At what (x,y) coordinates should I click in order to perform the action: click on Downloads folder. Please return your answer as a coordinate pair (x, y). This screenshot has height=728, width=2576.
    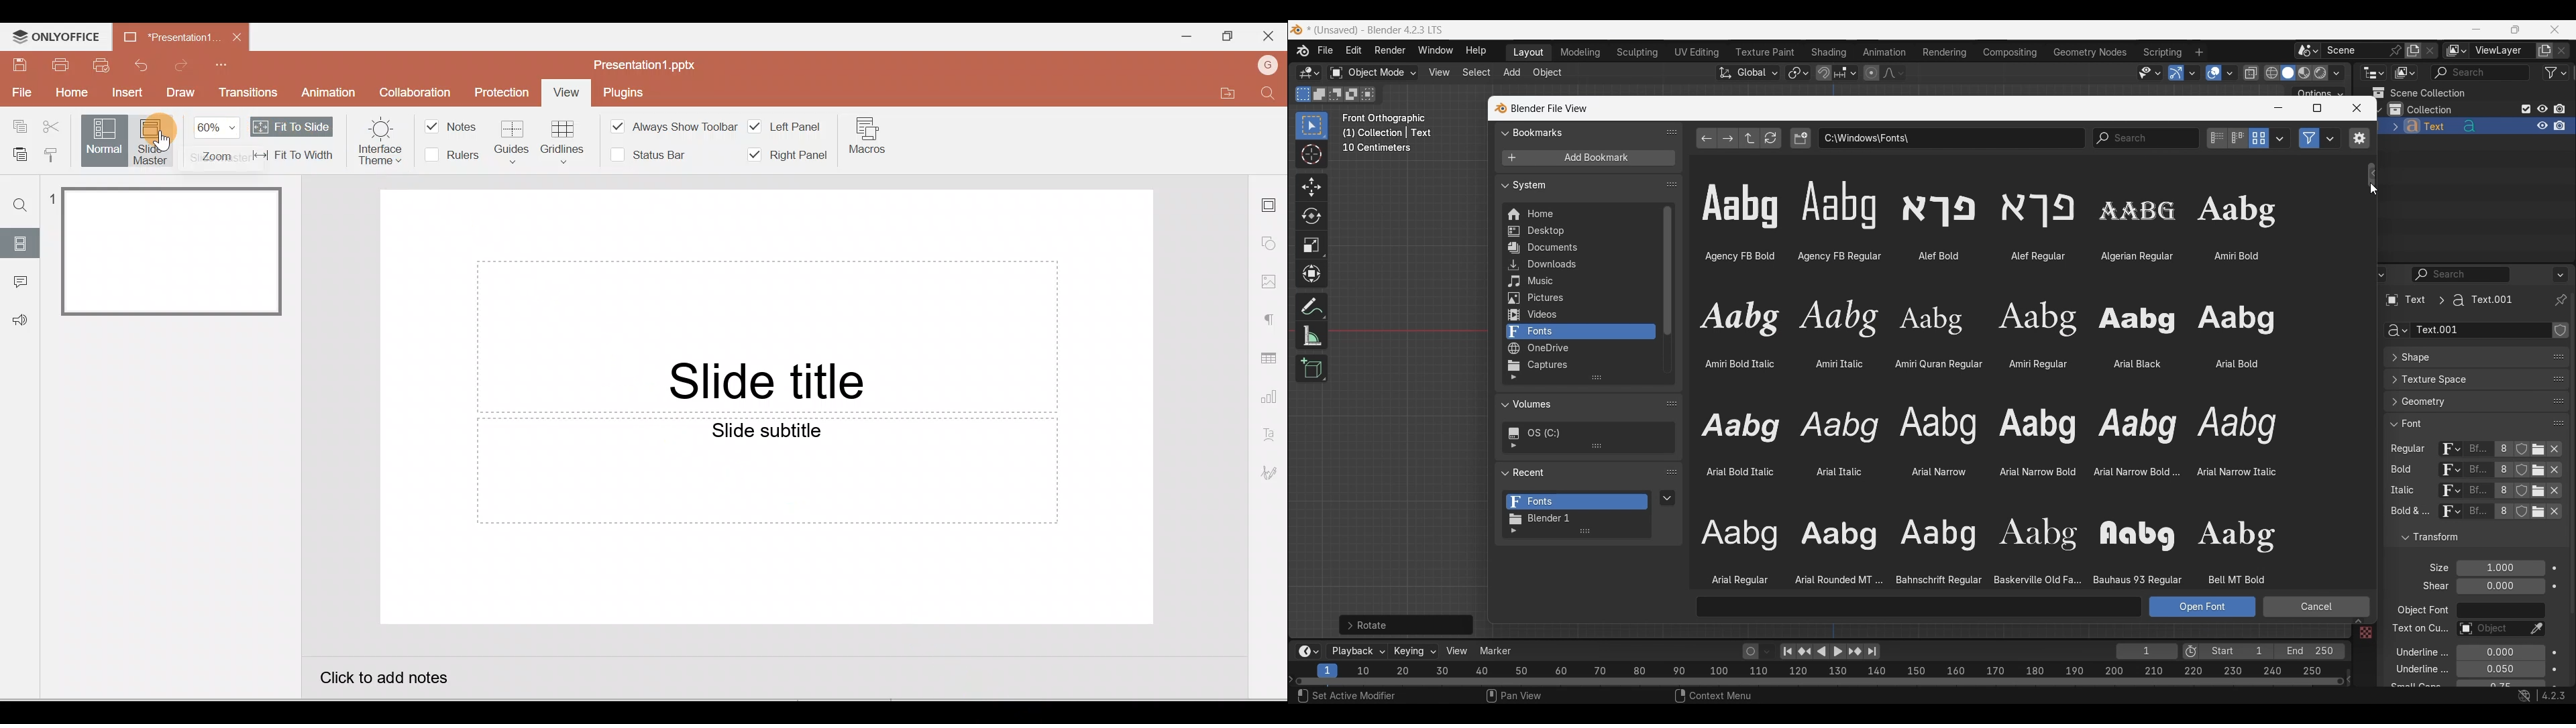
    Looking at the image, I should click on (1579, 265).